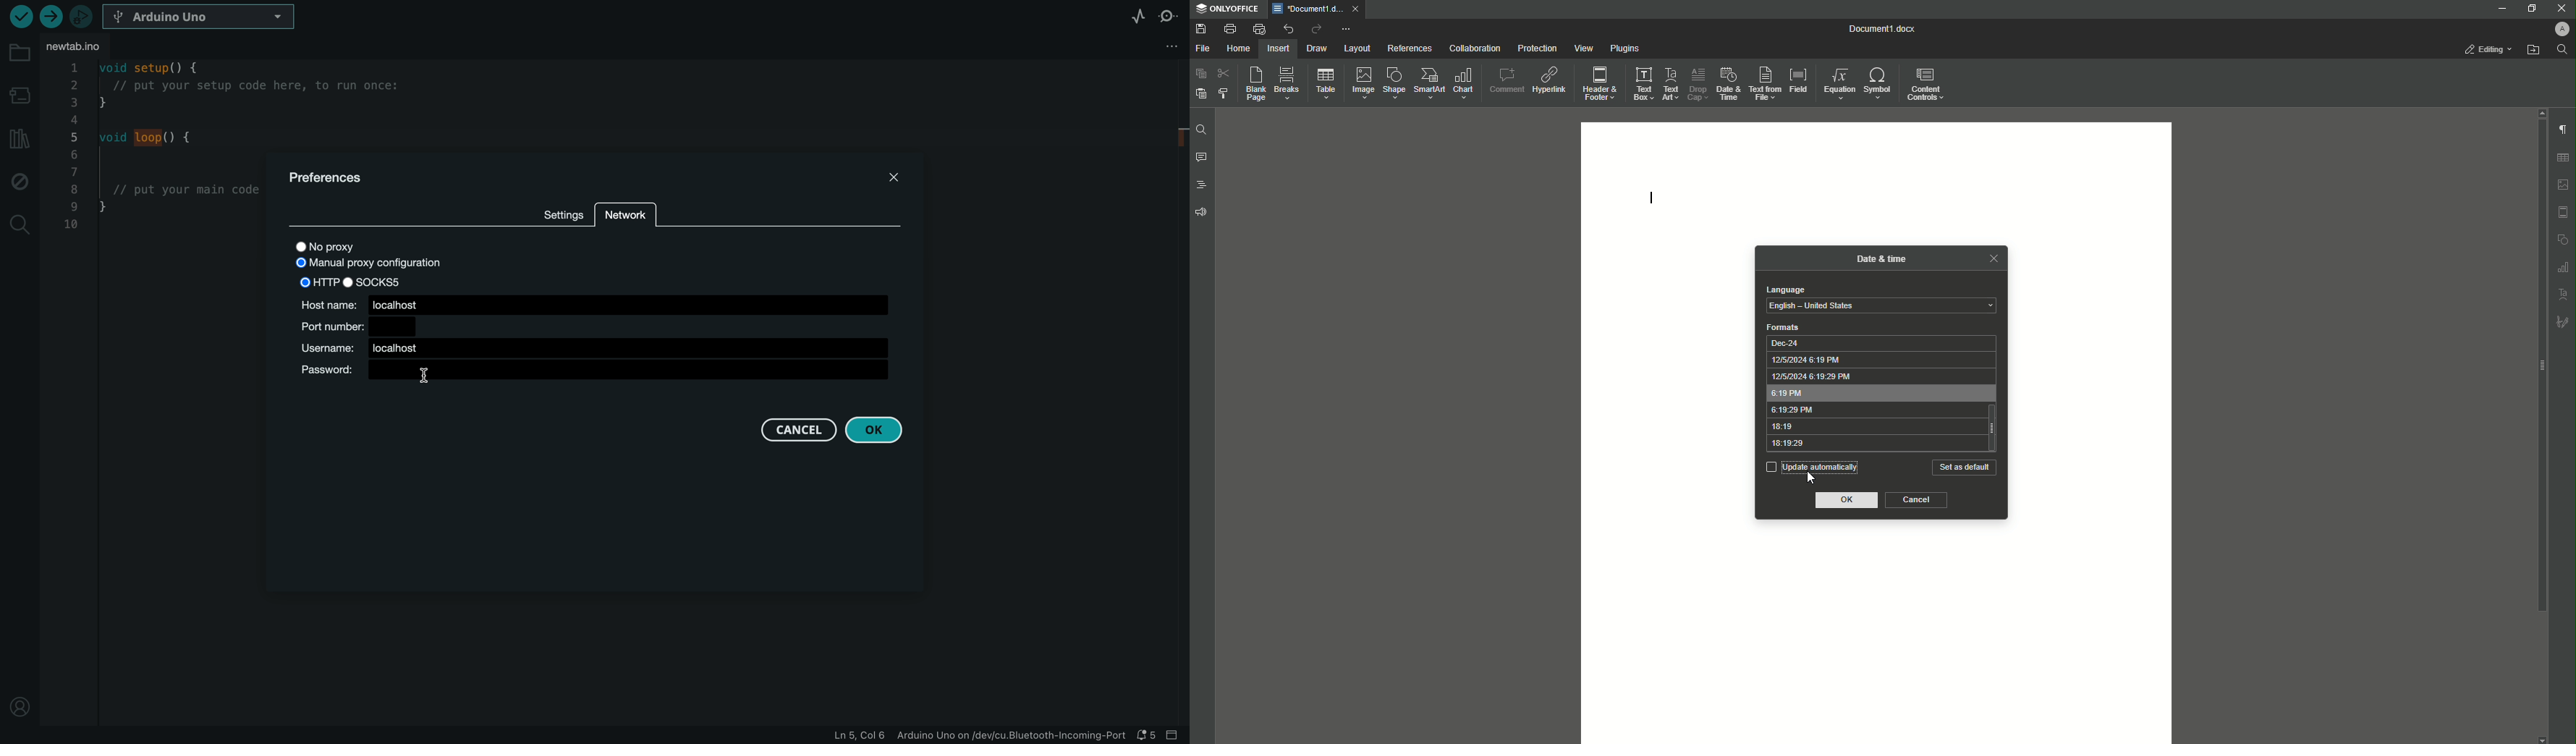 Image resolution: width=2576 pixels, height=756 pixels. What do you see at coordinates (1873, 410) in the screenshot?
I see `6:19:29 PM` at bounding box center [1873, 410].